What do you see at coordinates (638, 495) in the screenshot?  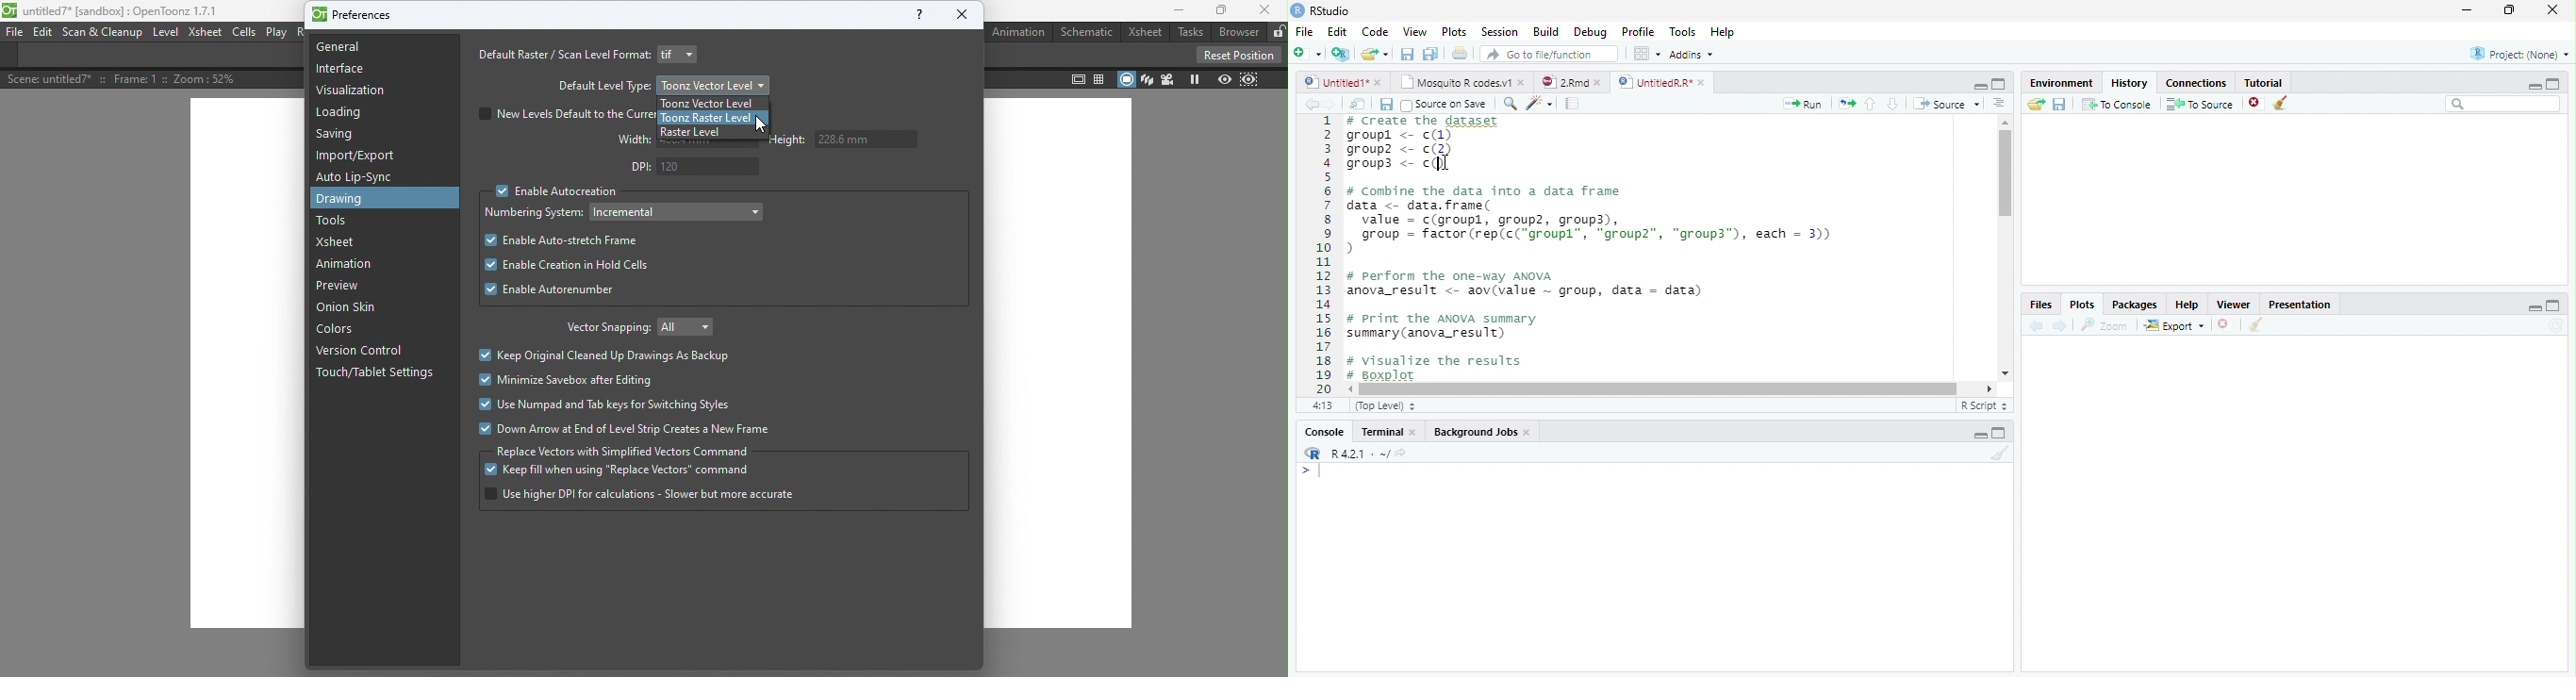 I see `Use higher DPI for calculation- slower but more accurate` at bounding box center [638, 495].